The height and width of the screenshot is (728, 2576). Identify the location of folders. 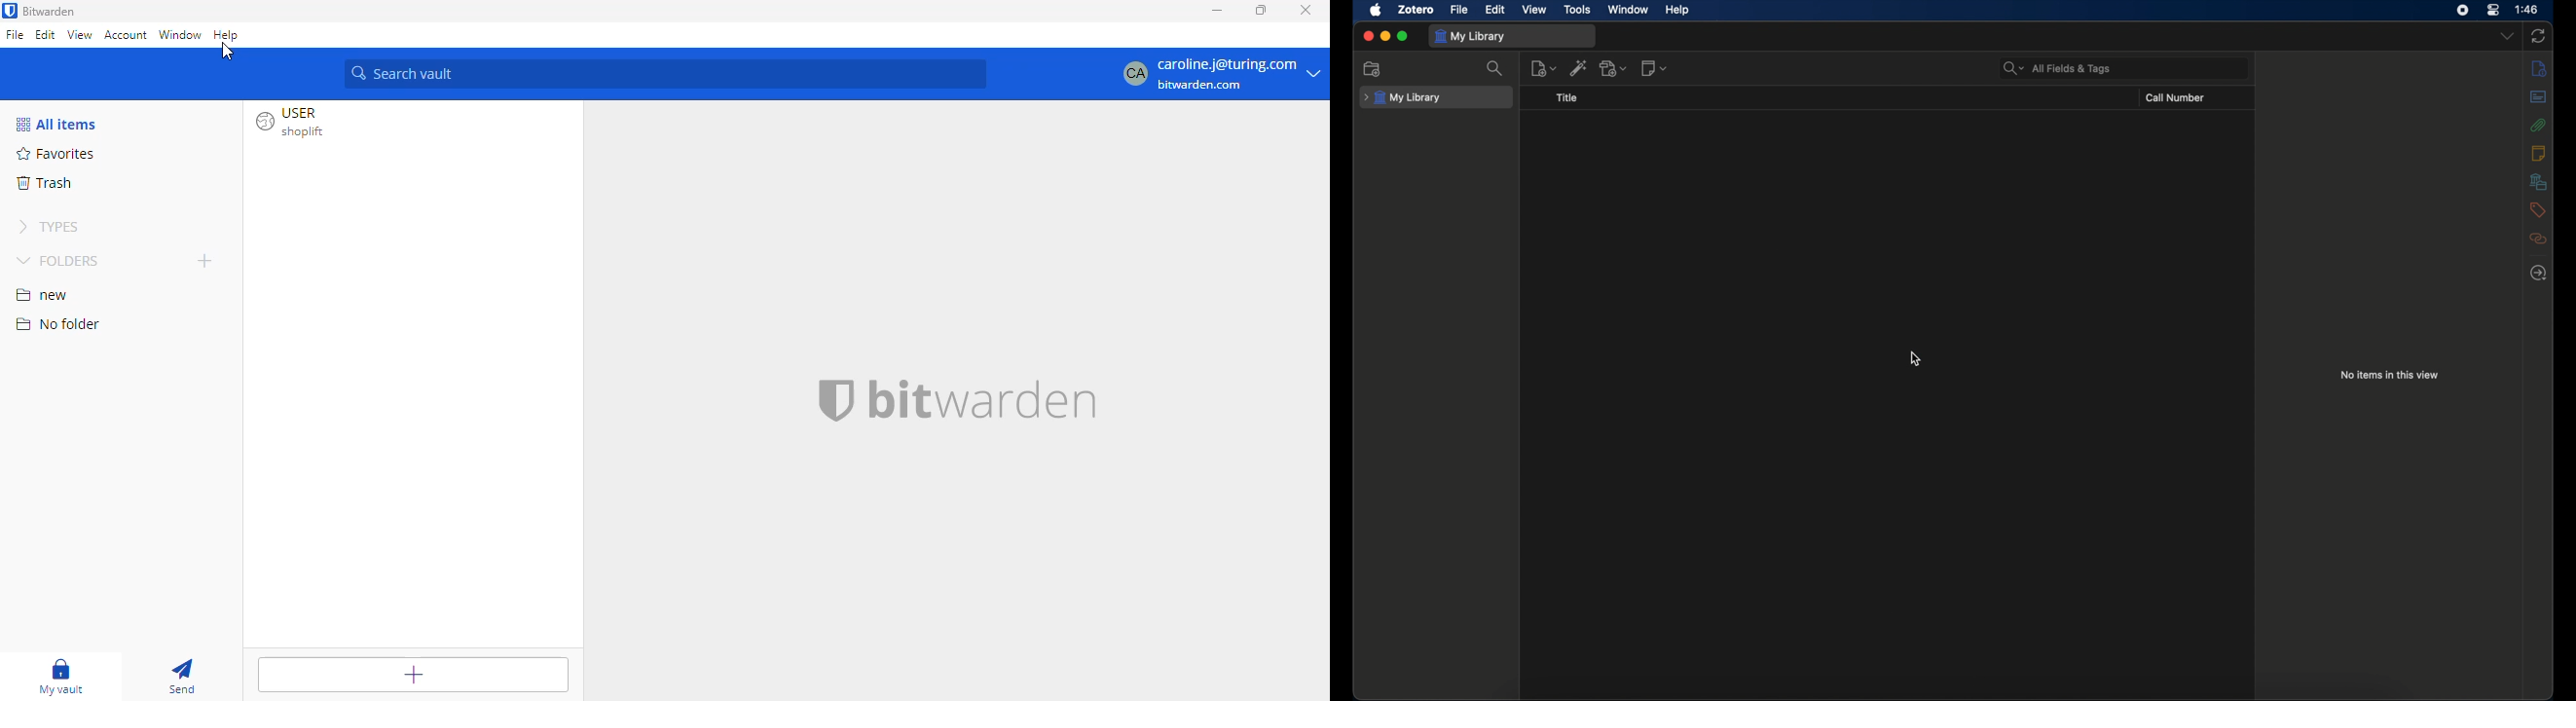
(58, 260).